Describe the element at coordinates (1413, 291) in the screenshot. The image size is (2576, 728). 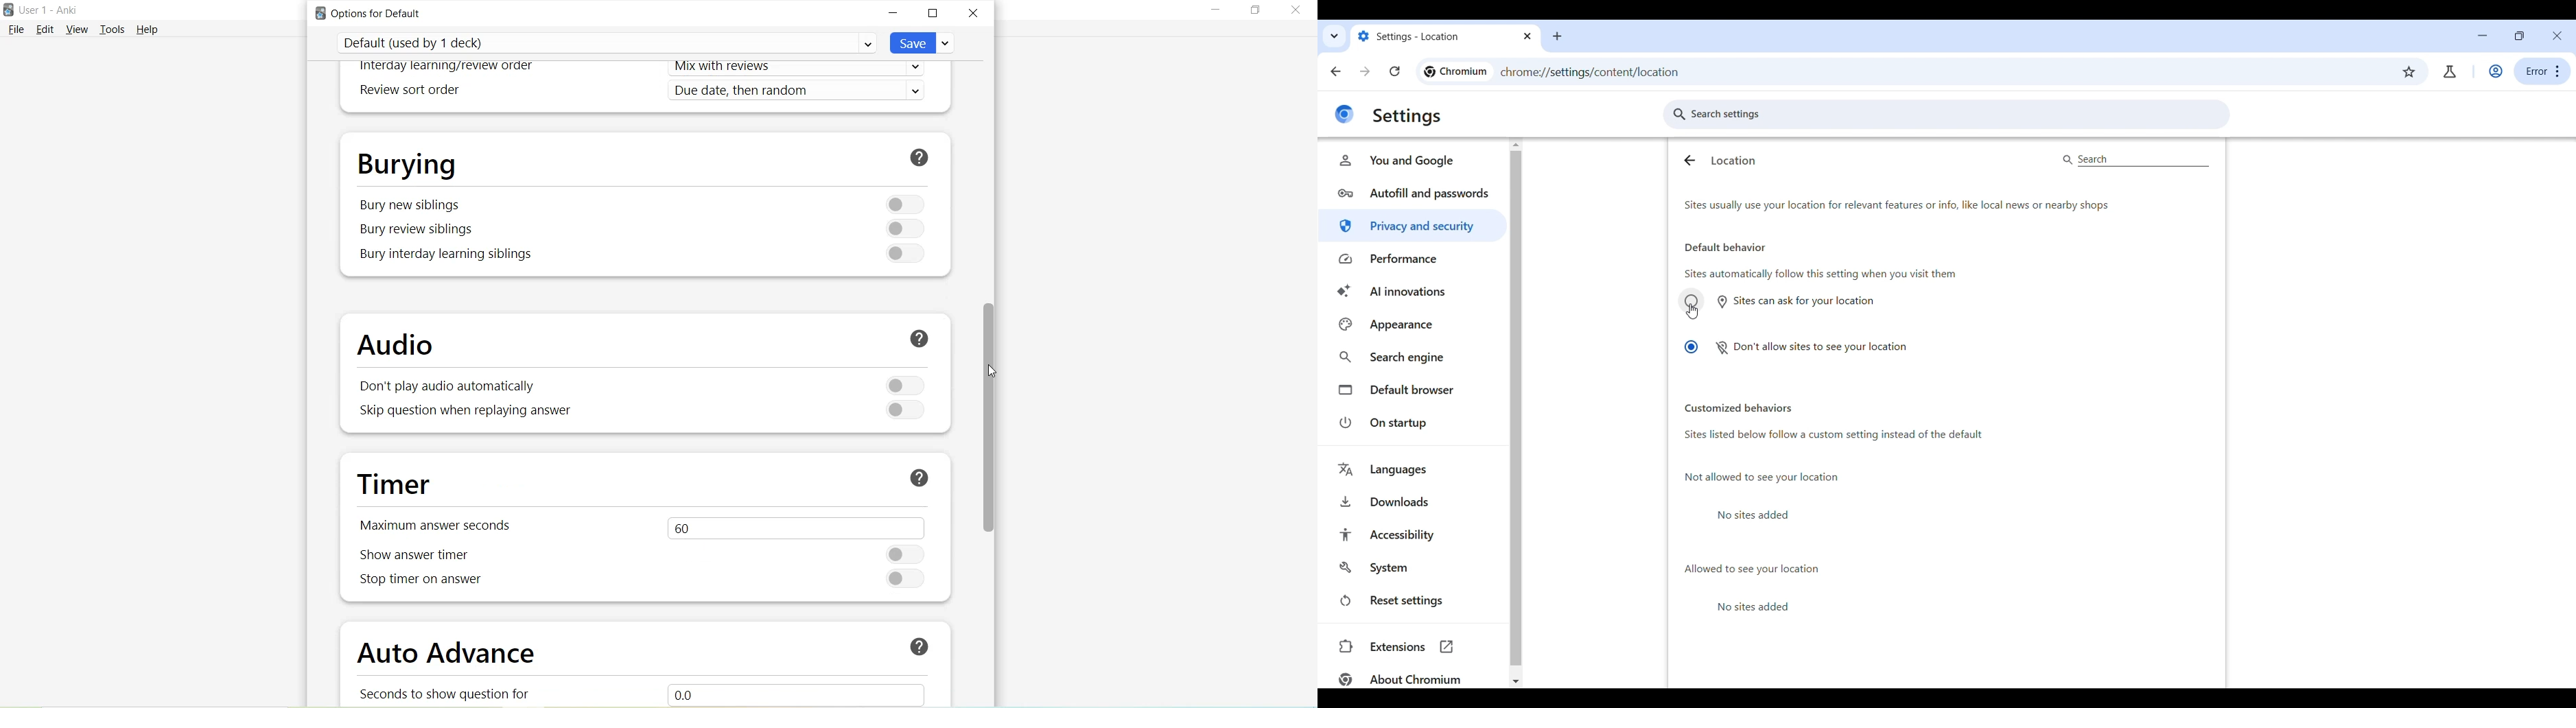
I see `AI innovations` at that location.